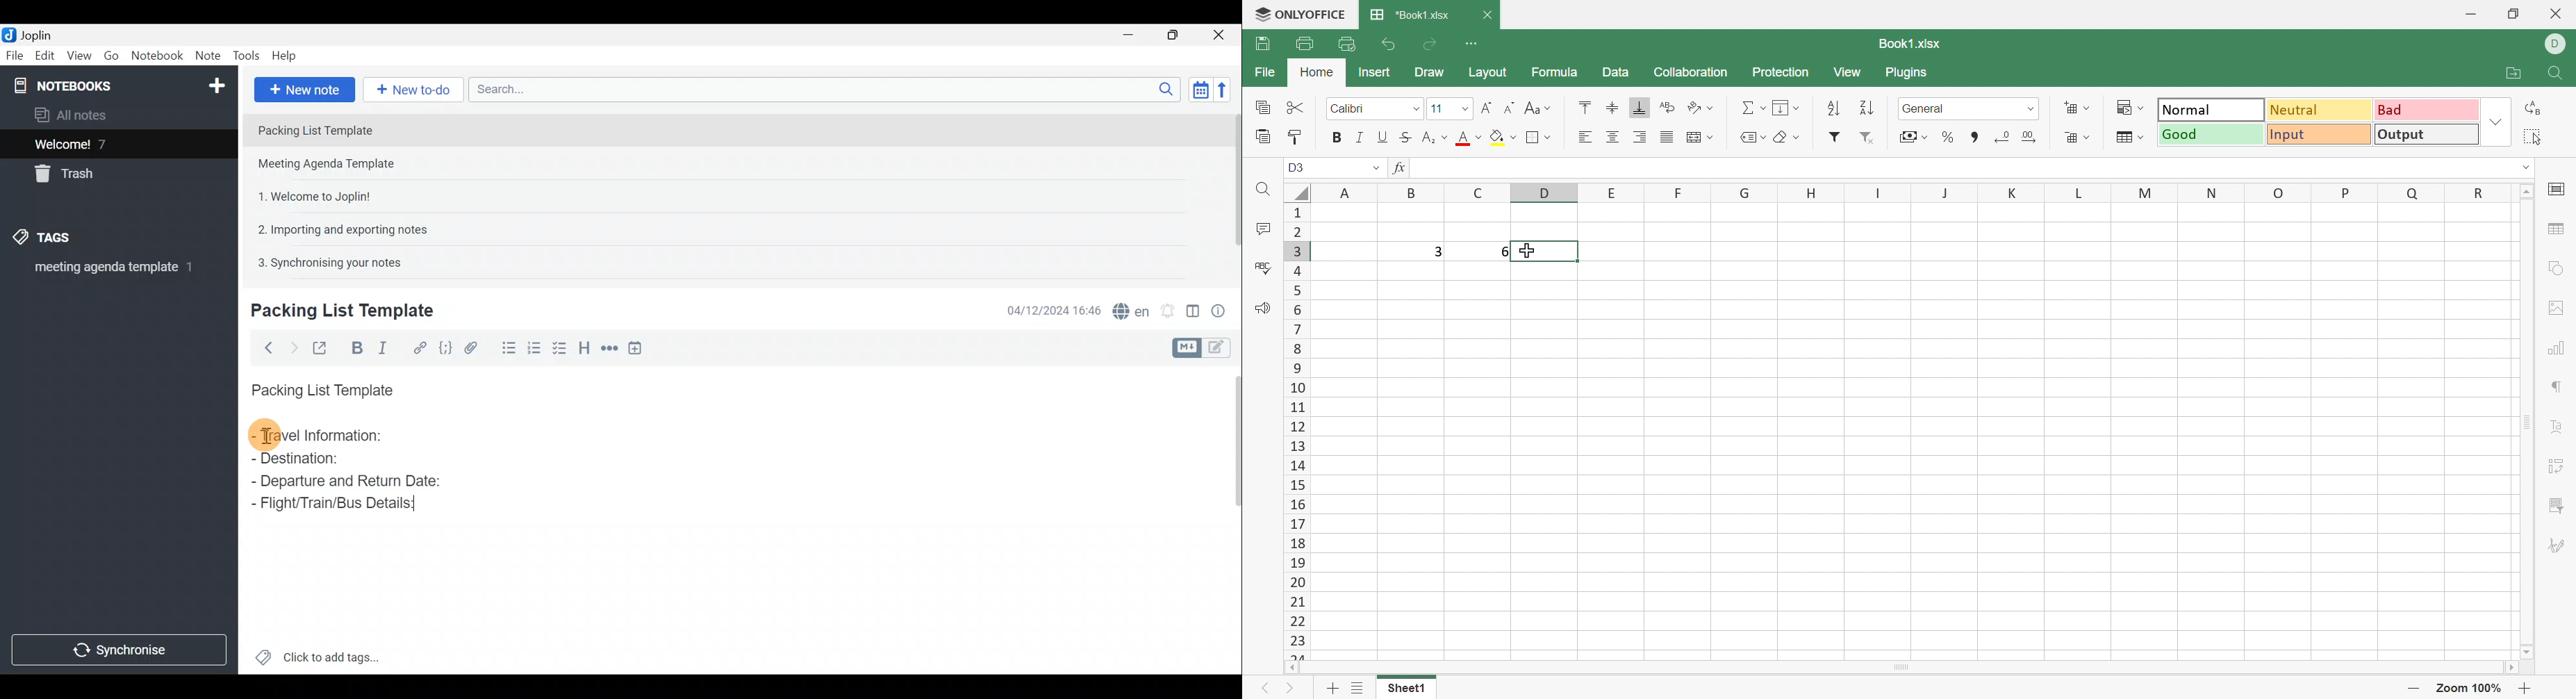 The height and width of the screenshot is (700, 2576). Describe the element at coordinates (1167, 307) in the screenshot. I see `Set alarm` at that location.